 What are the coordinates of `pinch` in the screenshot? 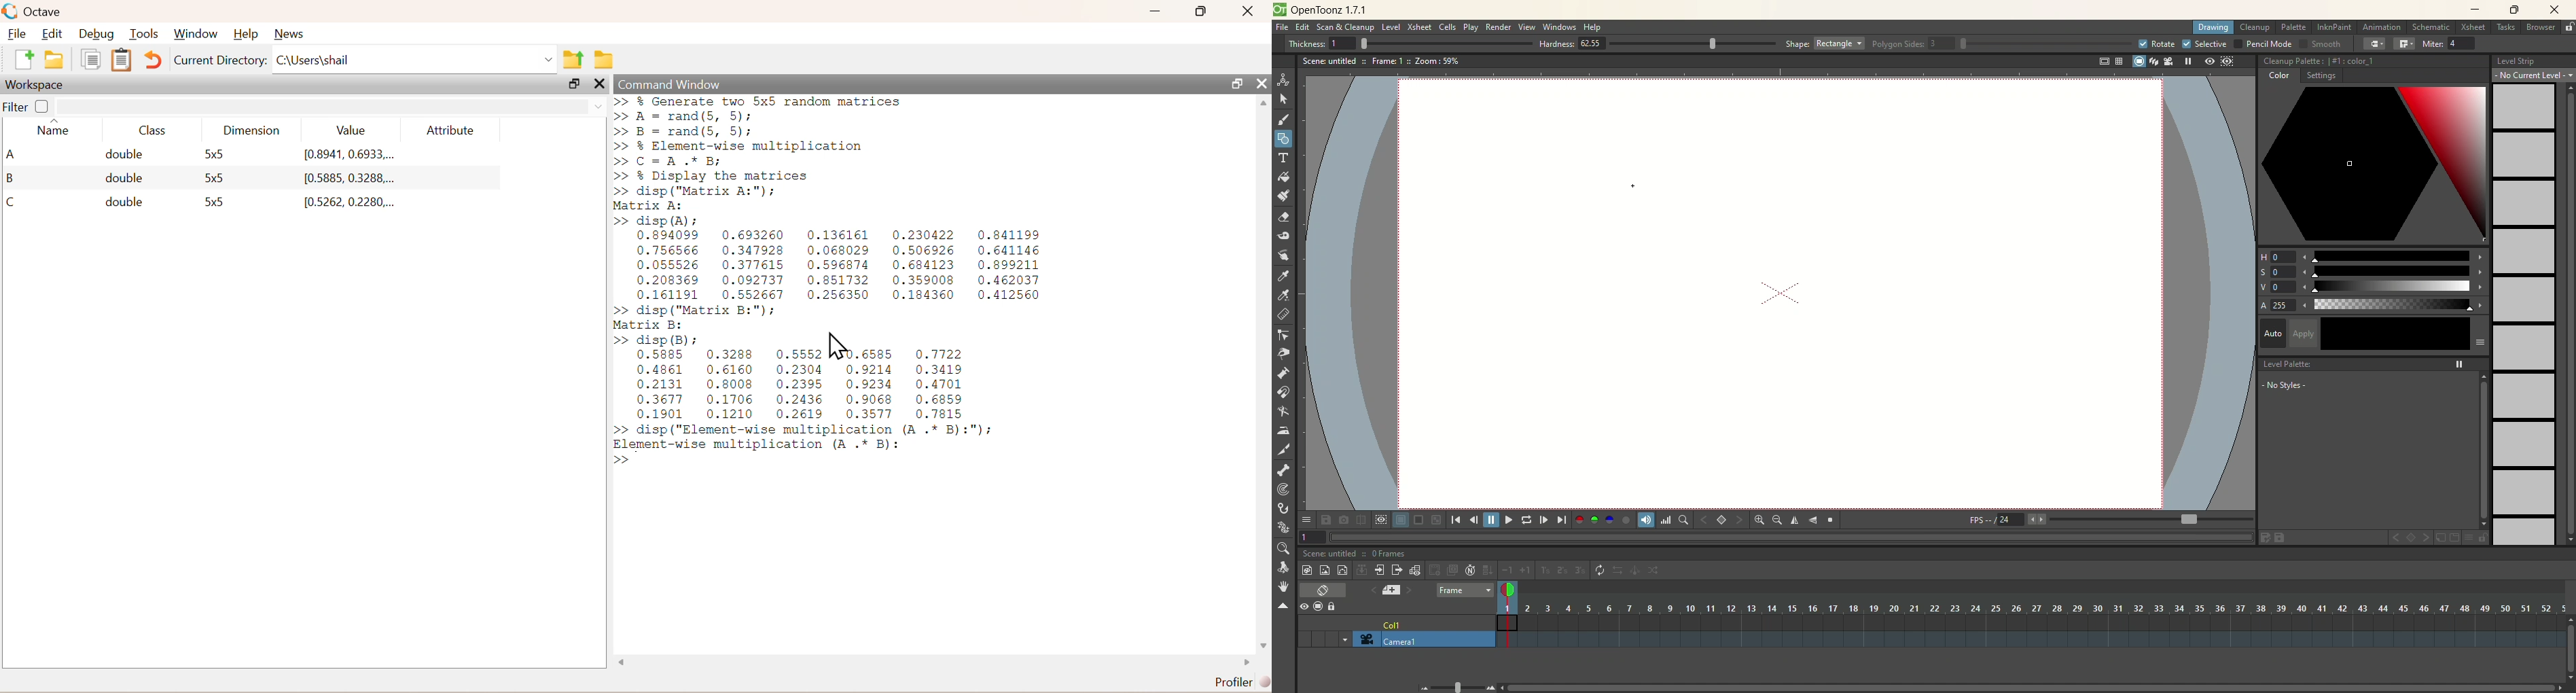 It's located at (1284, 353).